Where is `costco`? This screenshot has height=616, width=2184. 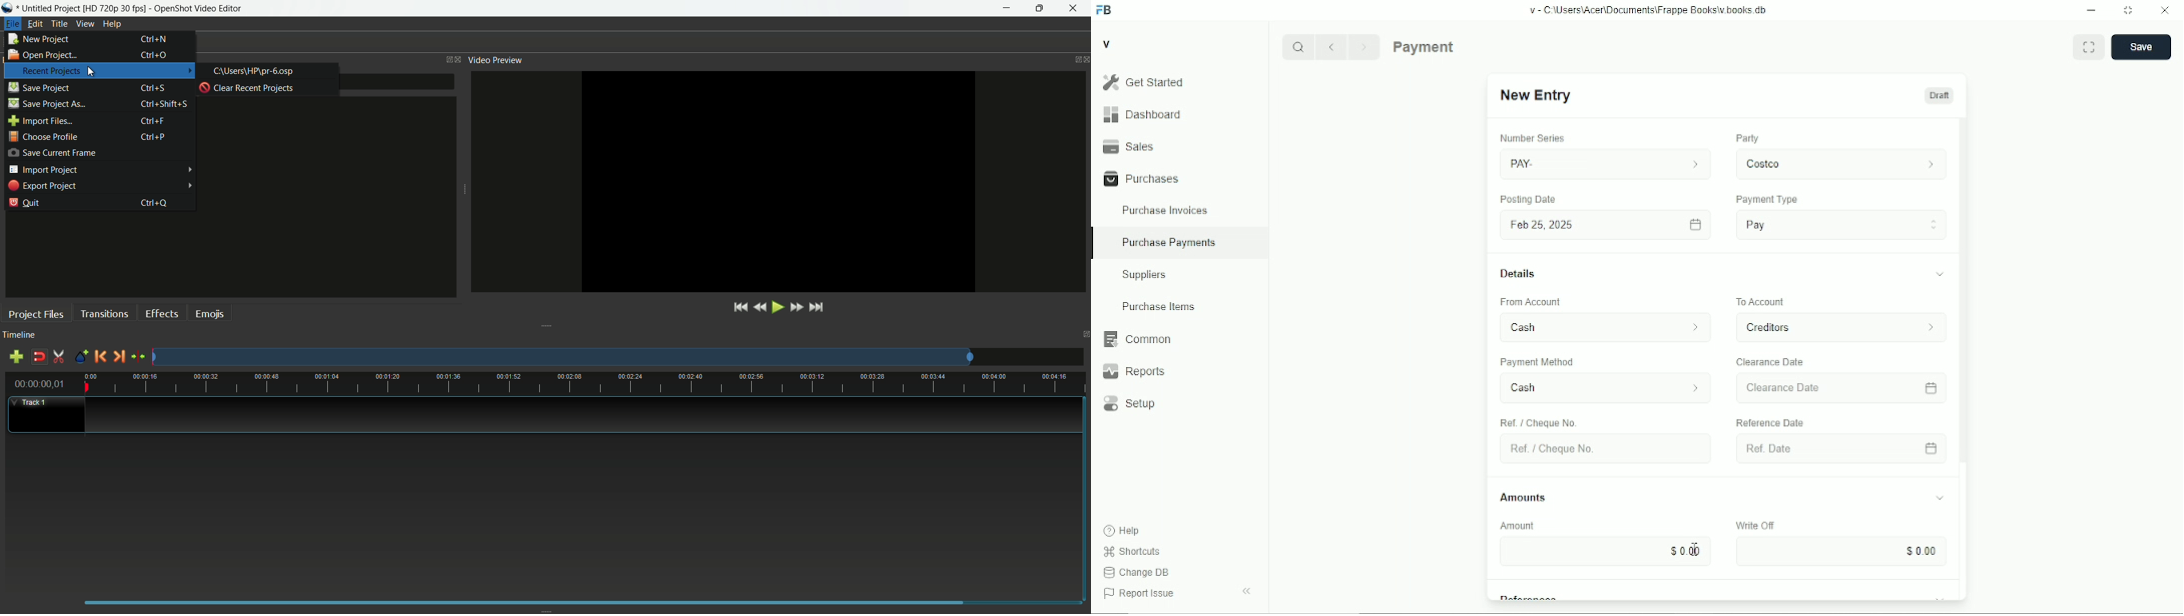 costco is located at coordinates (1842, 162).